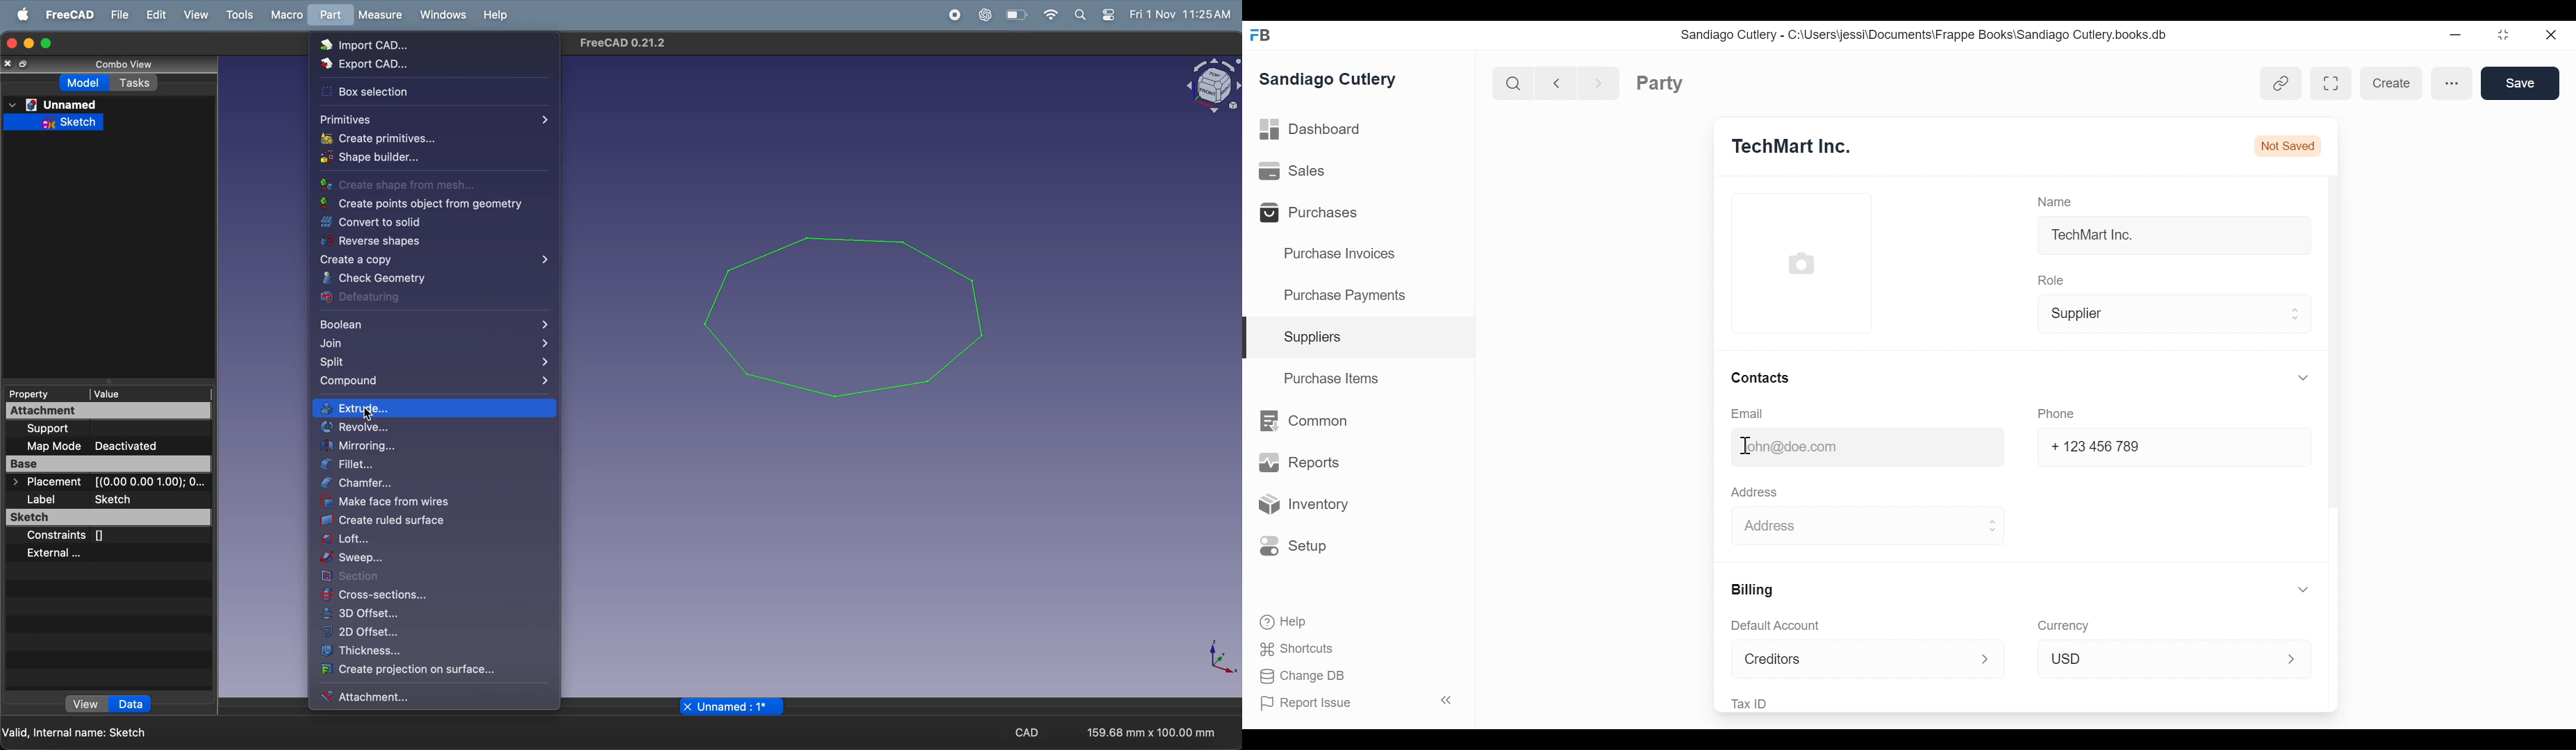 This screenshot has height=756, width=2576. What do you see at coordinates (1300, 546) in the screenshot?
I see `Setup` at bounding box center [1300, 546].